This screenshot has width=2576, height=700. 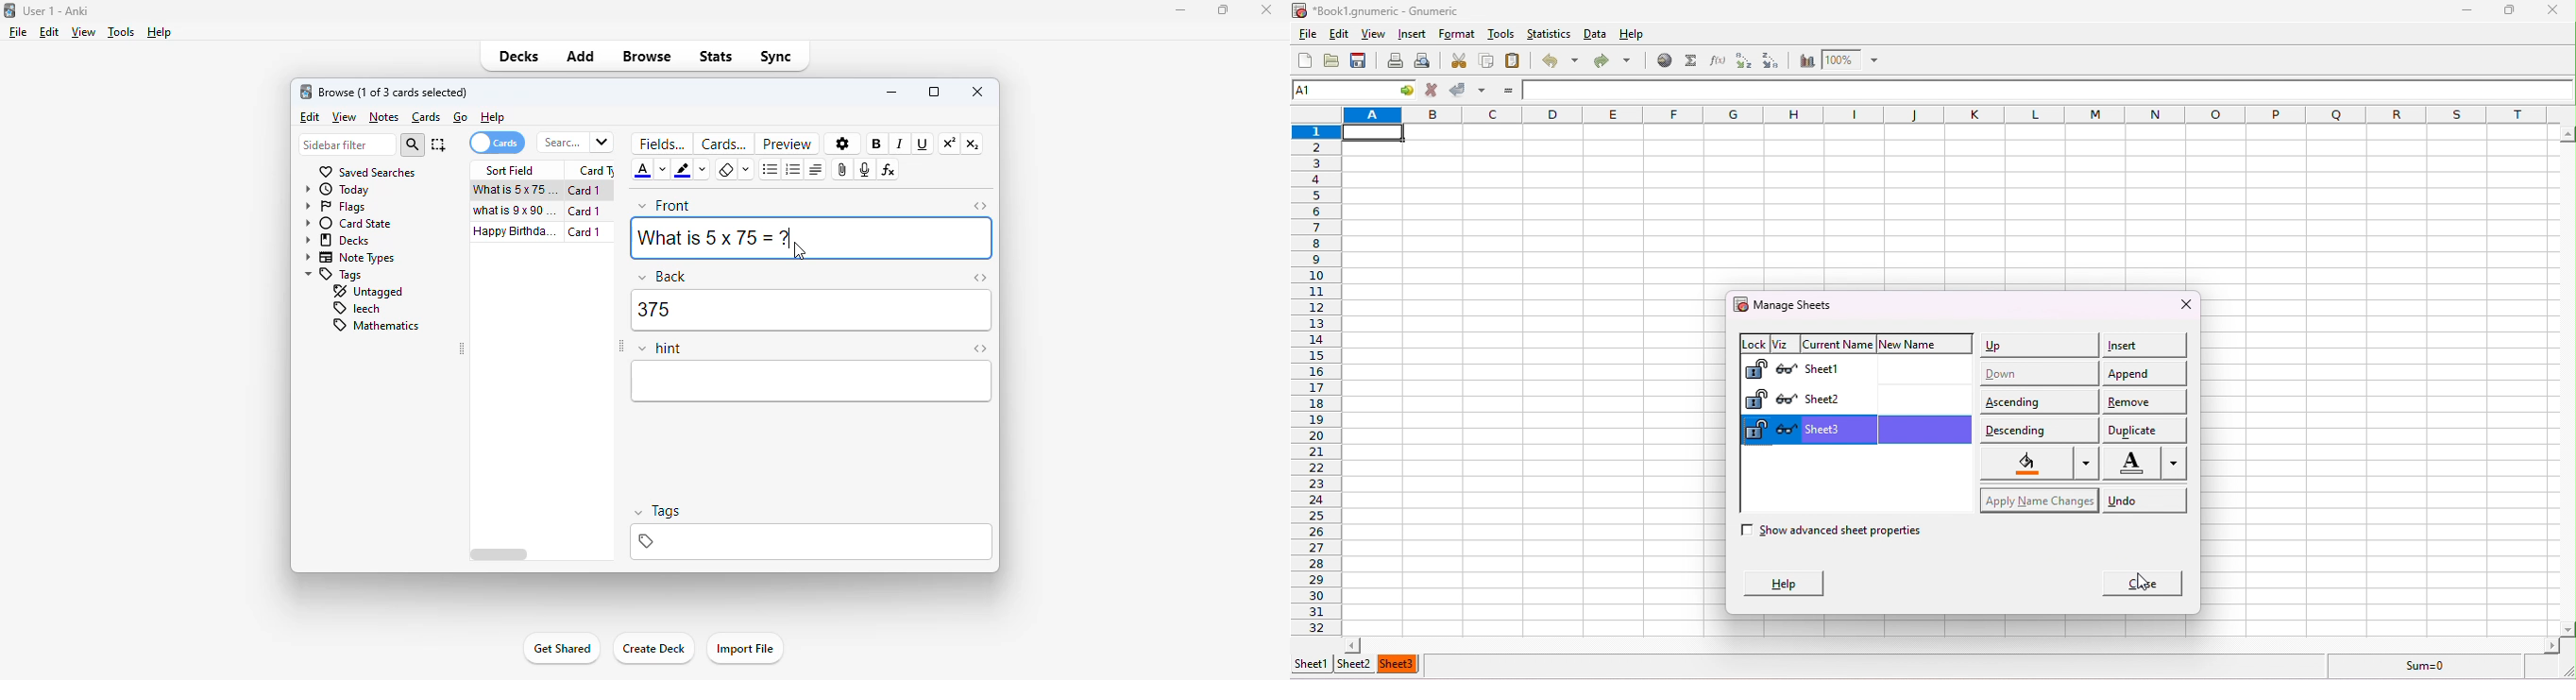 I want to click on cursor, so click(x=799, y=251).